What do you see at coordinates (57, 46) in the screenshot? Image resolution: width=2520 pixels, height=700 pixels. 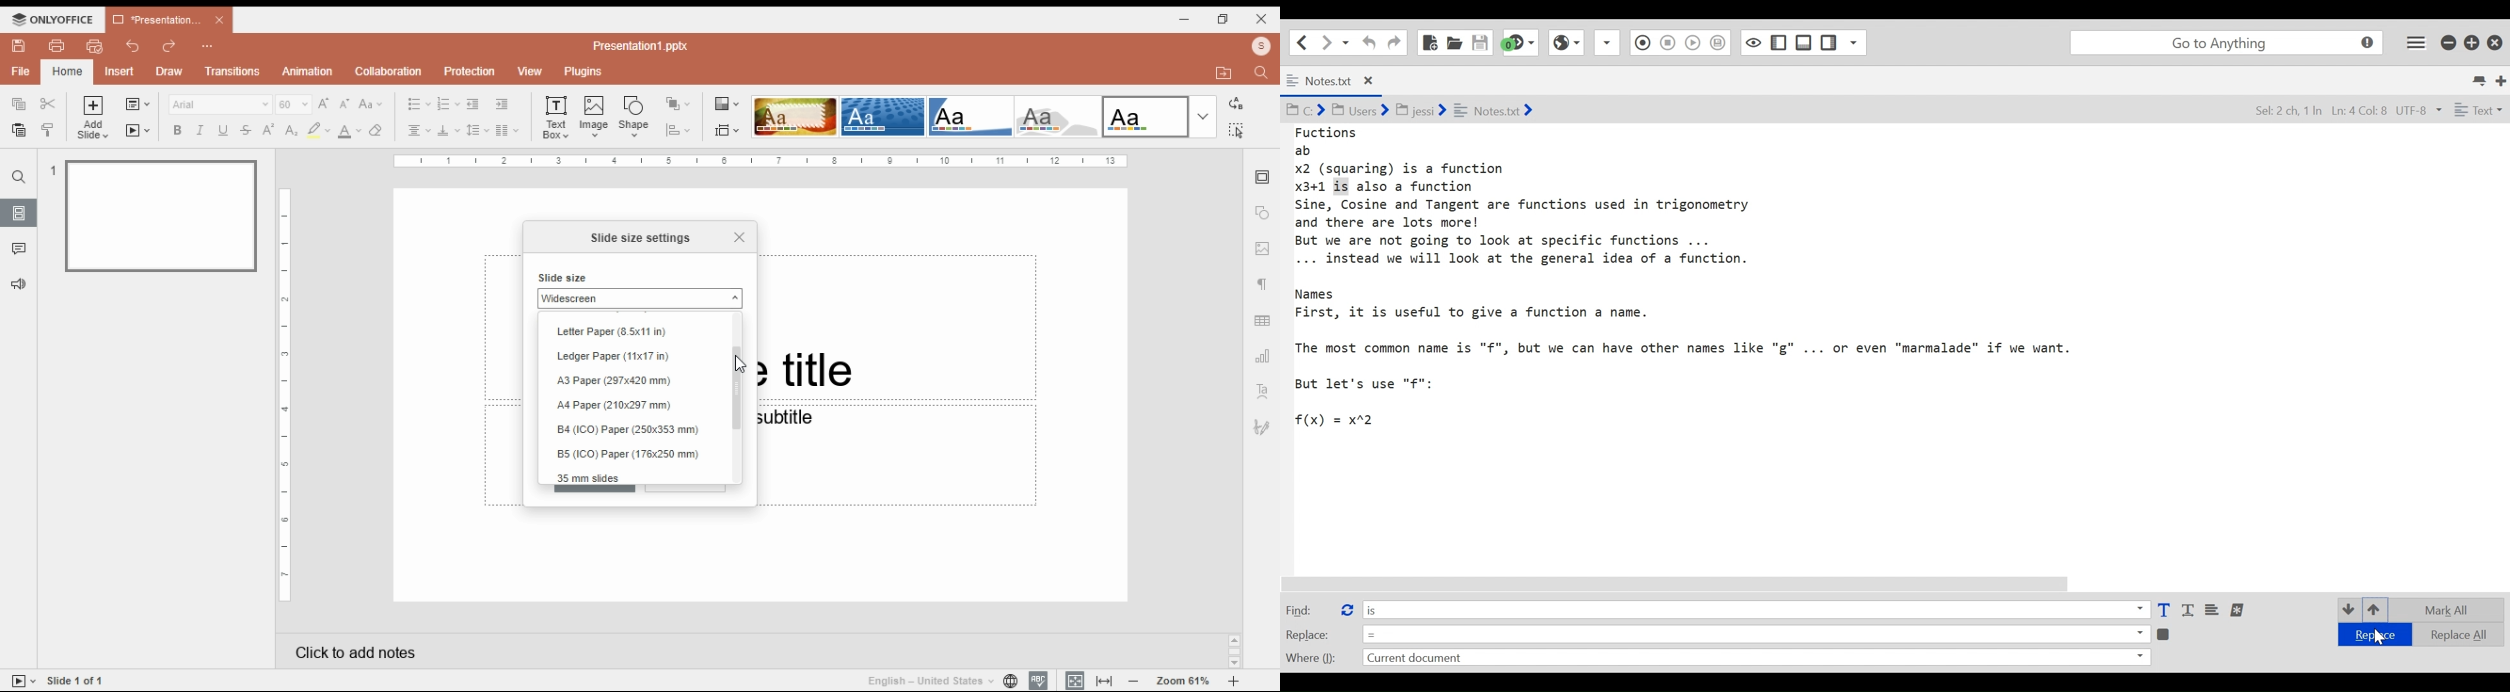 I see `print file` at bounding box center [57, 46].